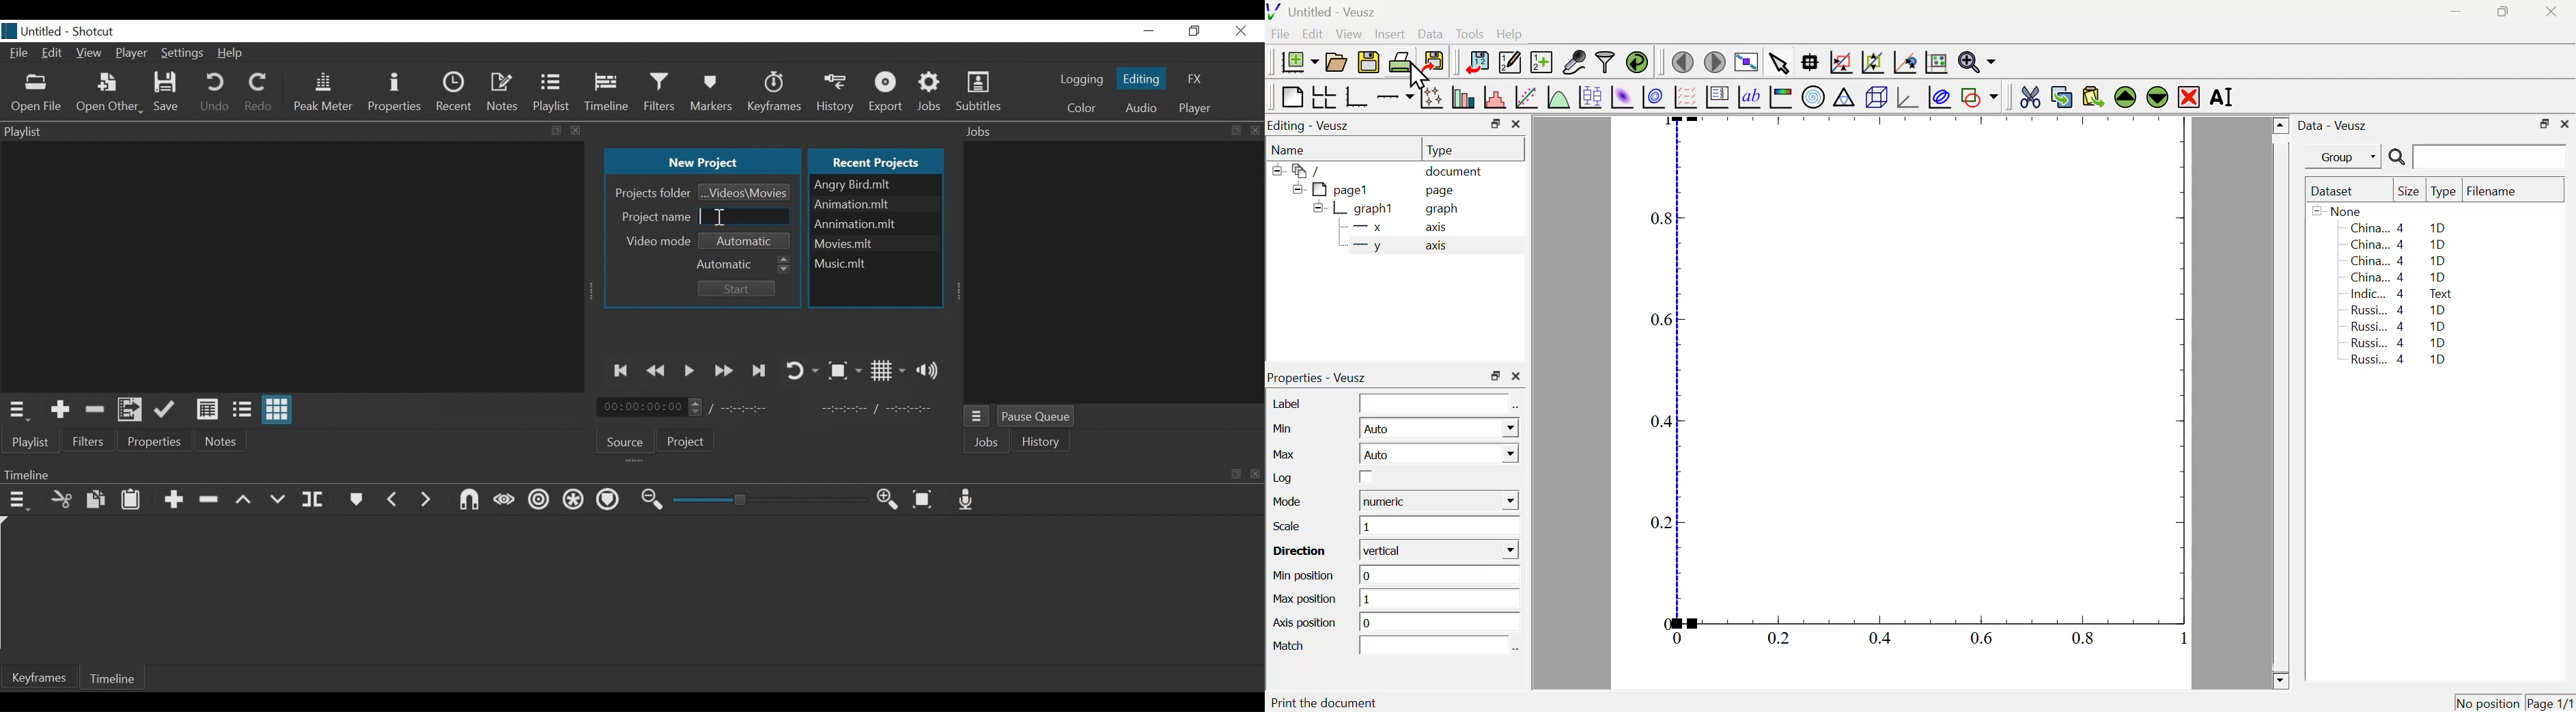 The height and width of the screenshot is (728, 2576). Describe the element at coordinates (1304, 625) in the screenshot. I see `Axis position` at that location.